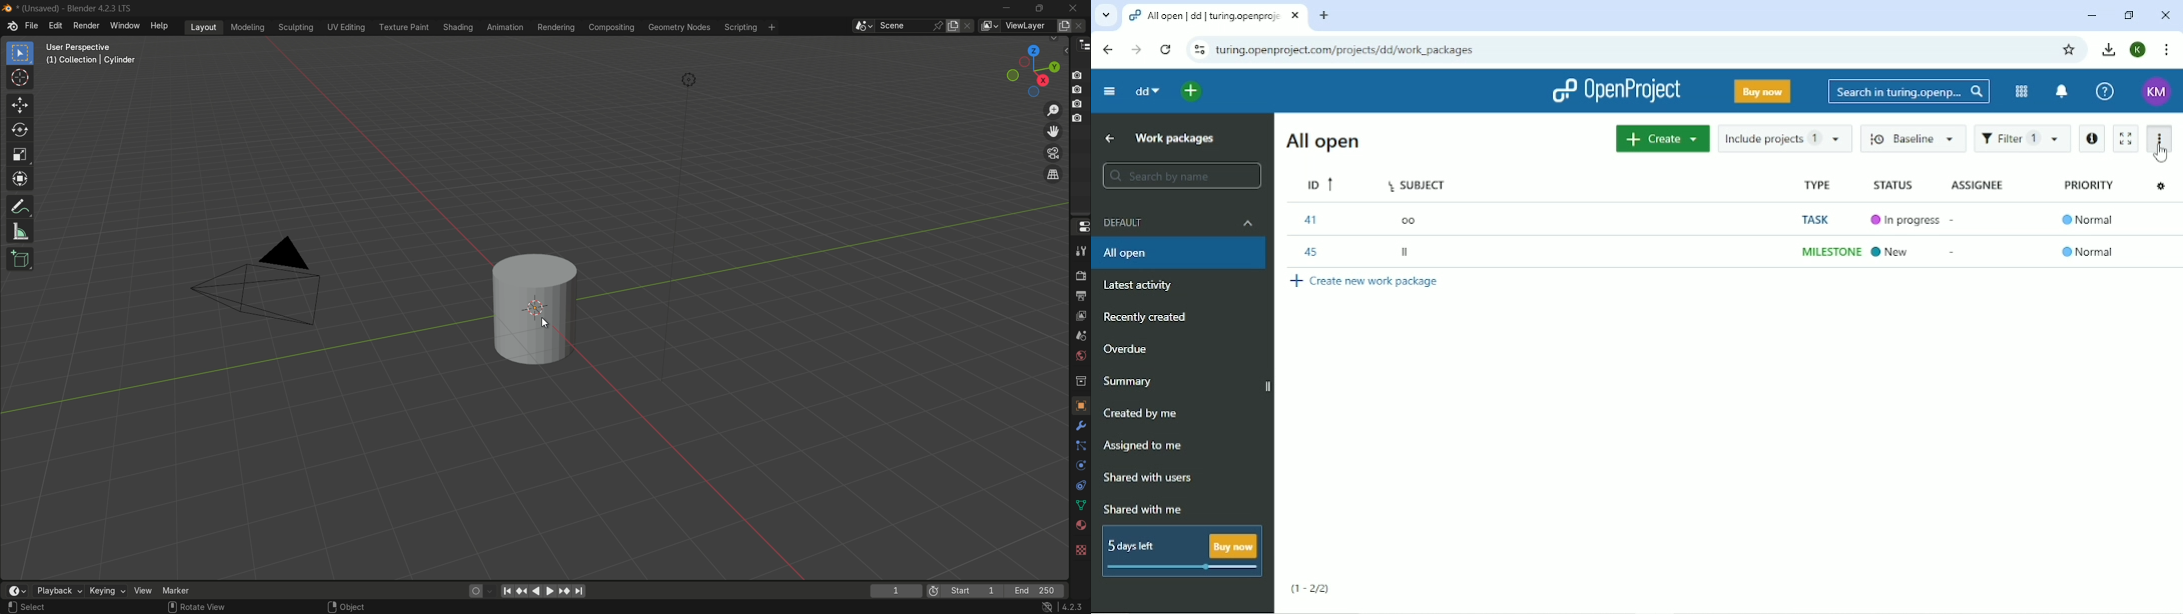 The height and width of the screenshot is (616, 2184). What do you see at coordinates (1081, 356) in the screenshot?
I see `world` at bounding box center [1081, 356].